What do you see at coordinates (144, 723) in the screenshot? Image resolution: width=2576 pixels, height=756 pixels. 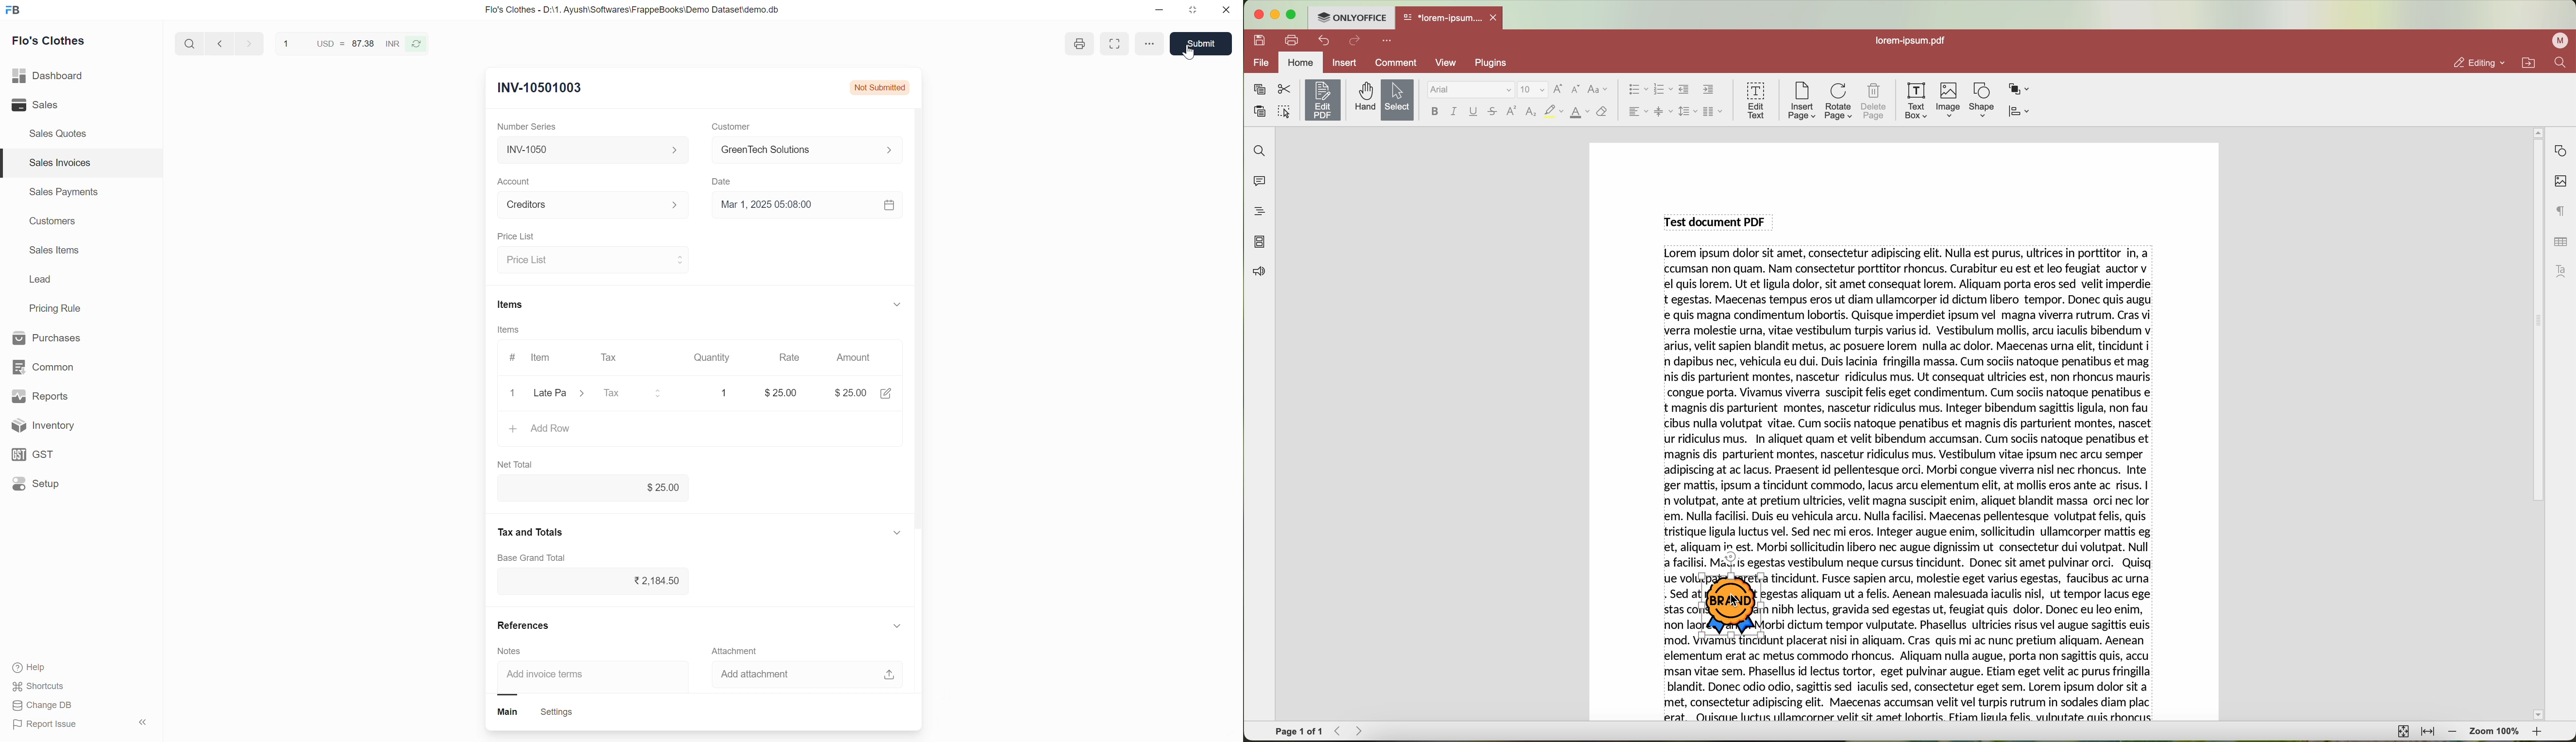 I see `hide sidebar` at bounding box center [144, 723].